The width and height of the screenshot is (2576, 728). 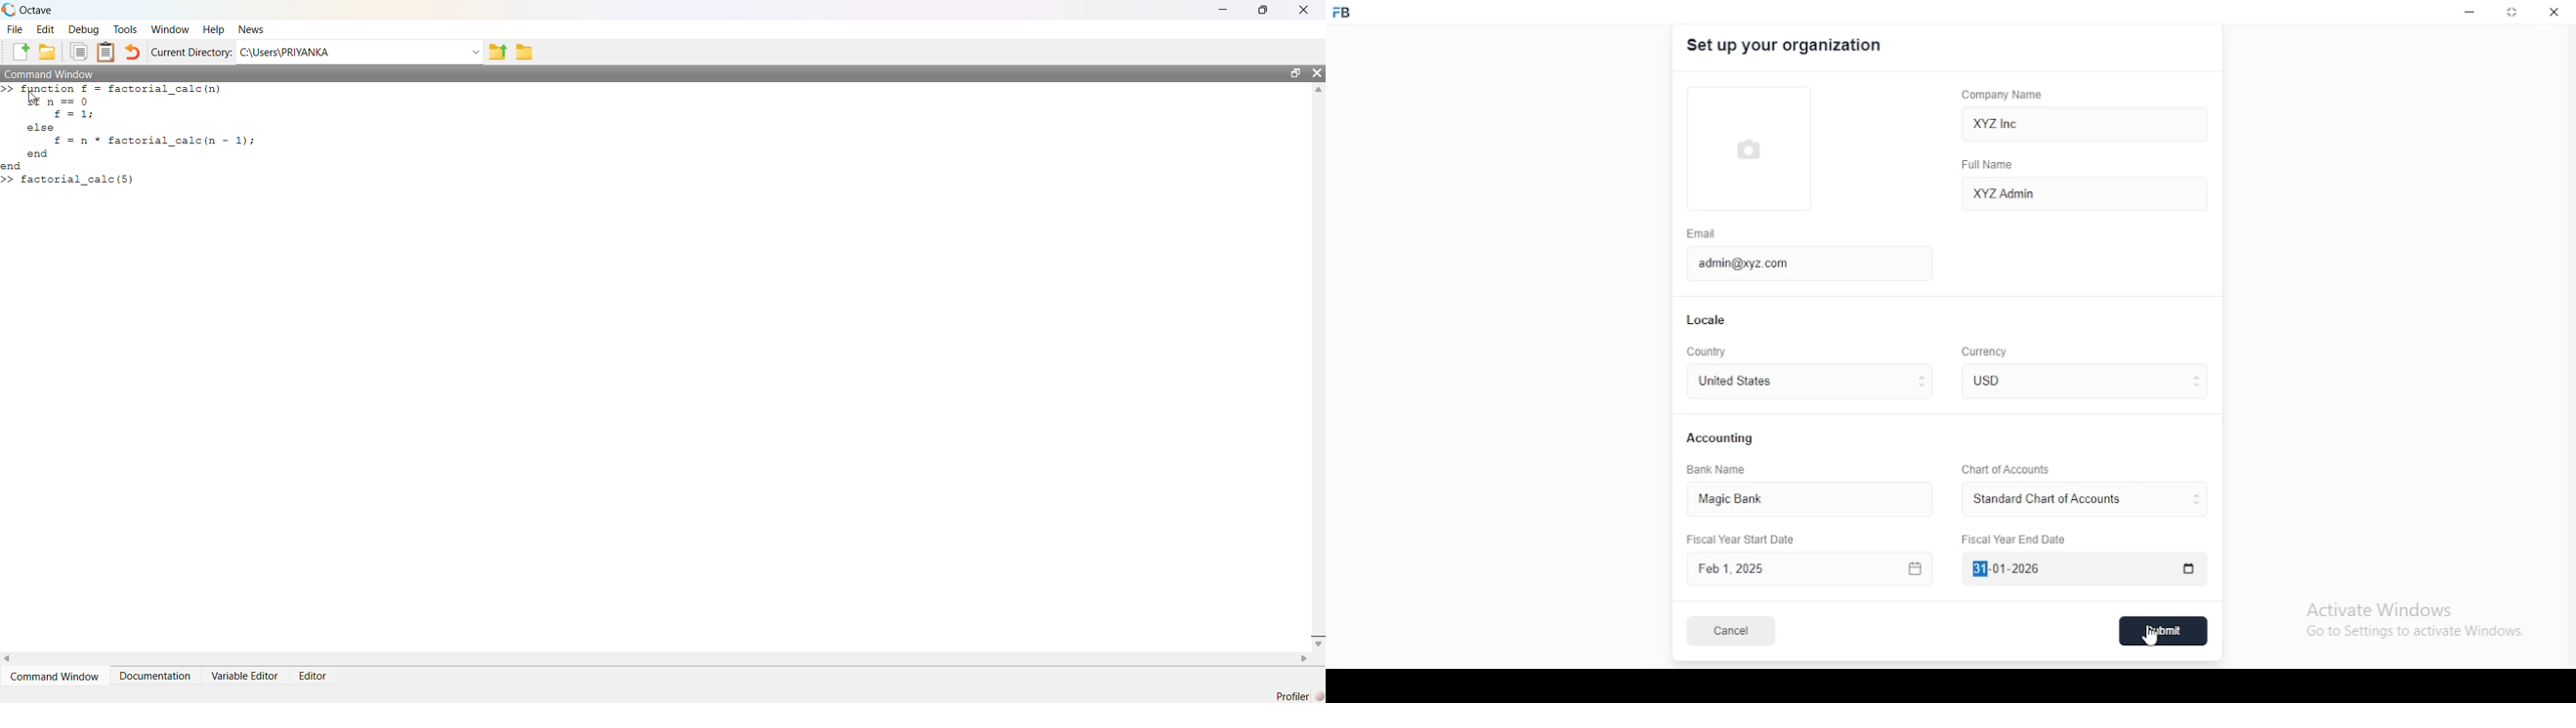 What do you see at coordinates (1786, 46) in the screenshot?
I see `set up your organization` at bounding box center [1786, 46].